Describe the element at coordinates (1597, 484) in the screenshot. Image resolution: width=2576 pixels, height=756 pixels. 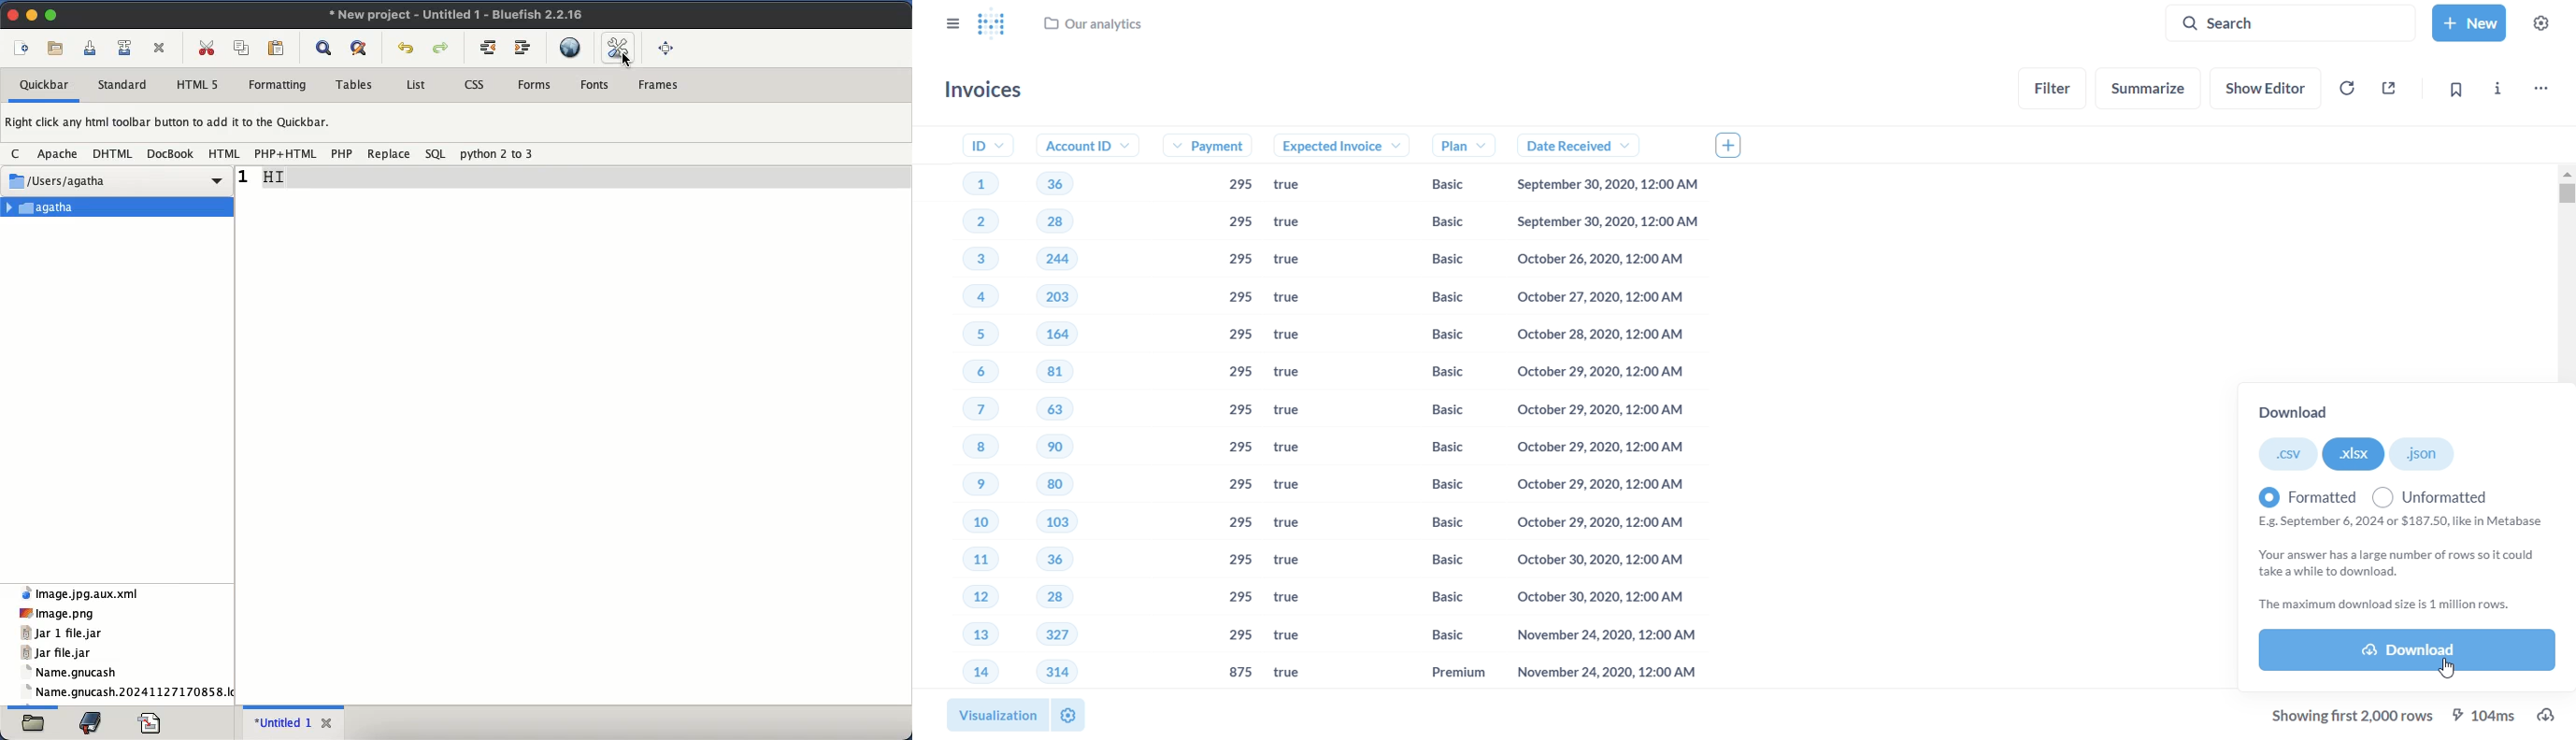
I see `October 29, 2020, 12:00 AM` at that location.